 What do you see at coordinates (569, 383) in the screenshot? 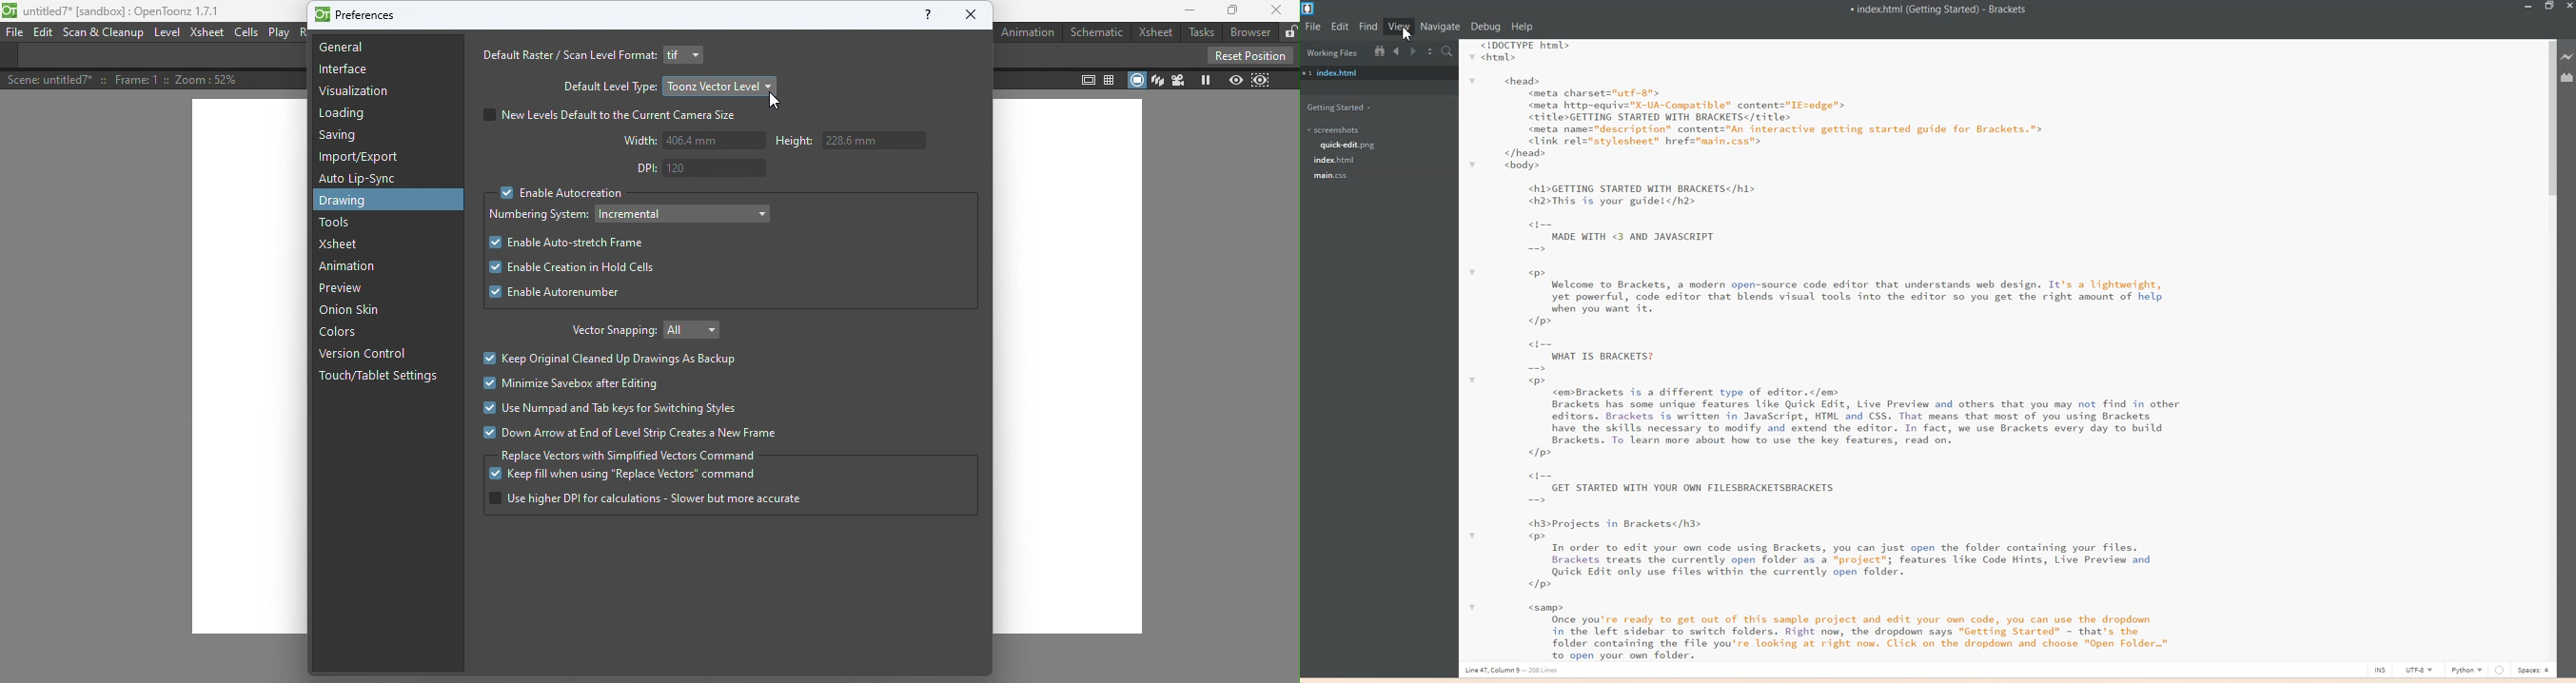
I see `Minimize savebox after editing` at bounding box center [569, 383].